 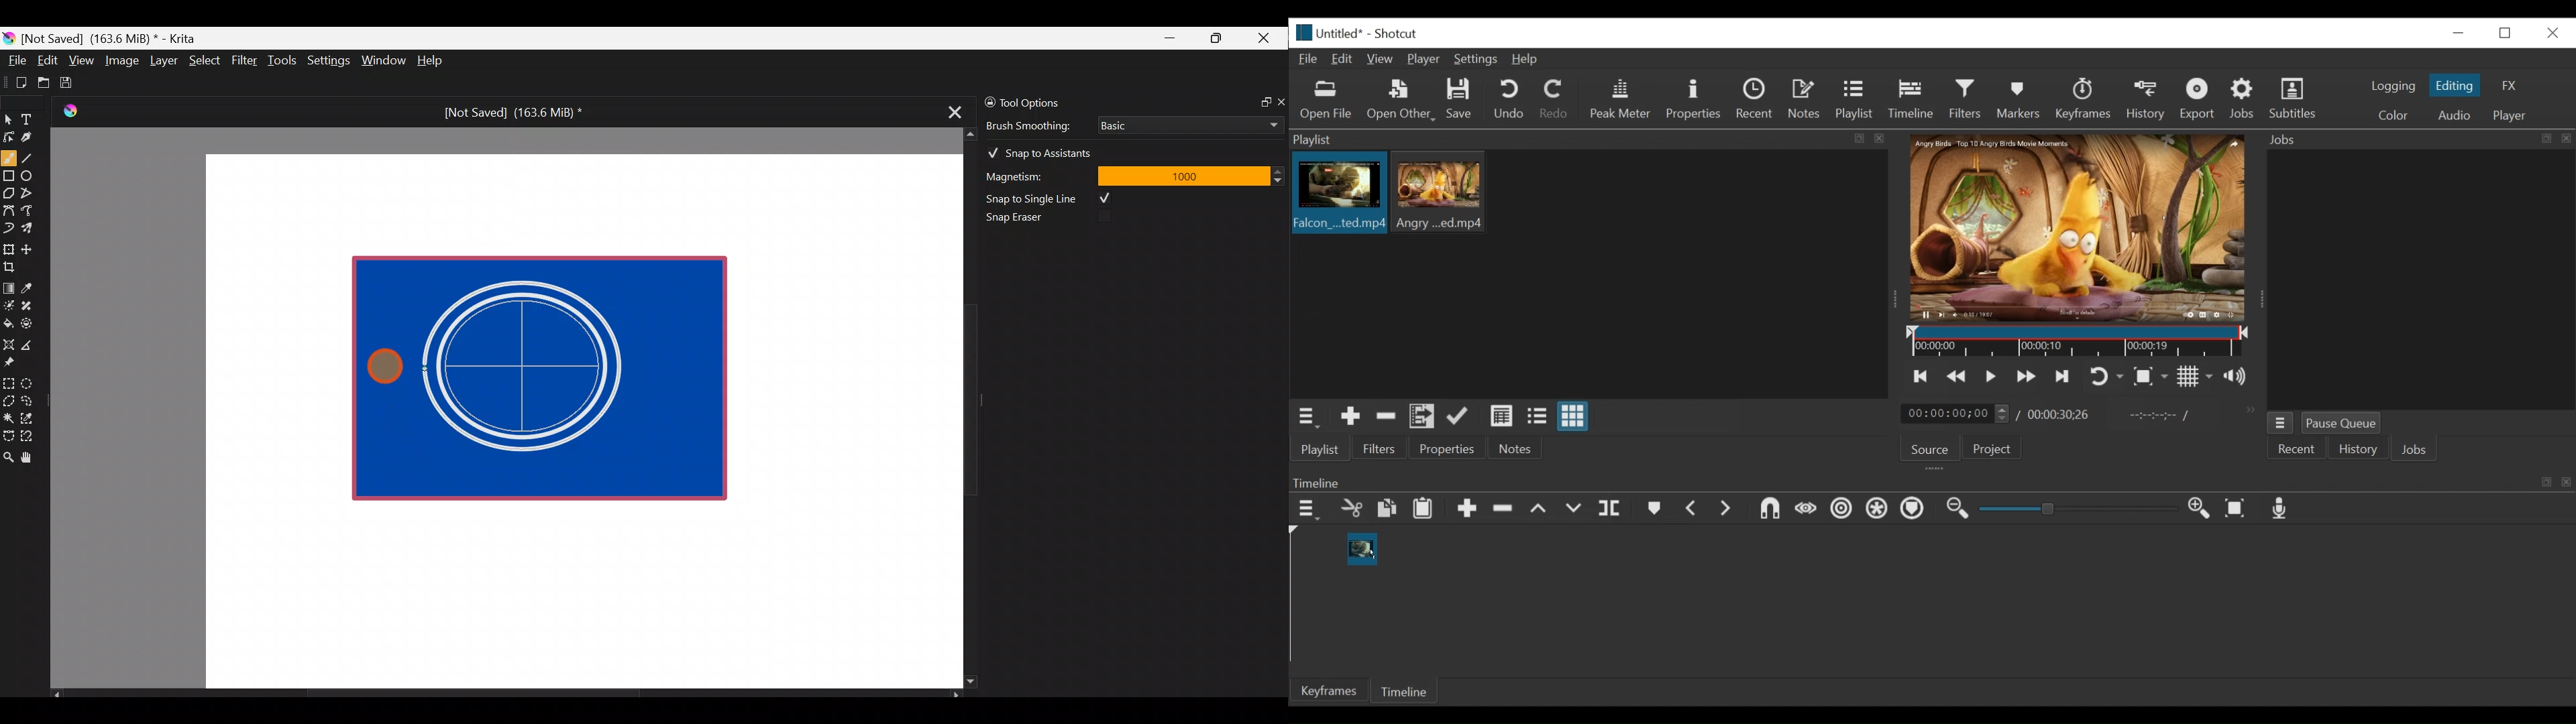 What do you see at coordinates (506, 695) in the screenshot?
I see `Scroll bar` at bounding box center [506, 695].